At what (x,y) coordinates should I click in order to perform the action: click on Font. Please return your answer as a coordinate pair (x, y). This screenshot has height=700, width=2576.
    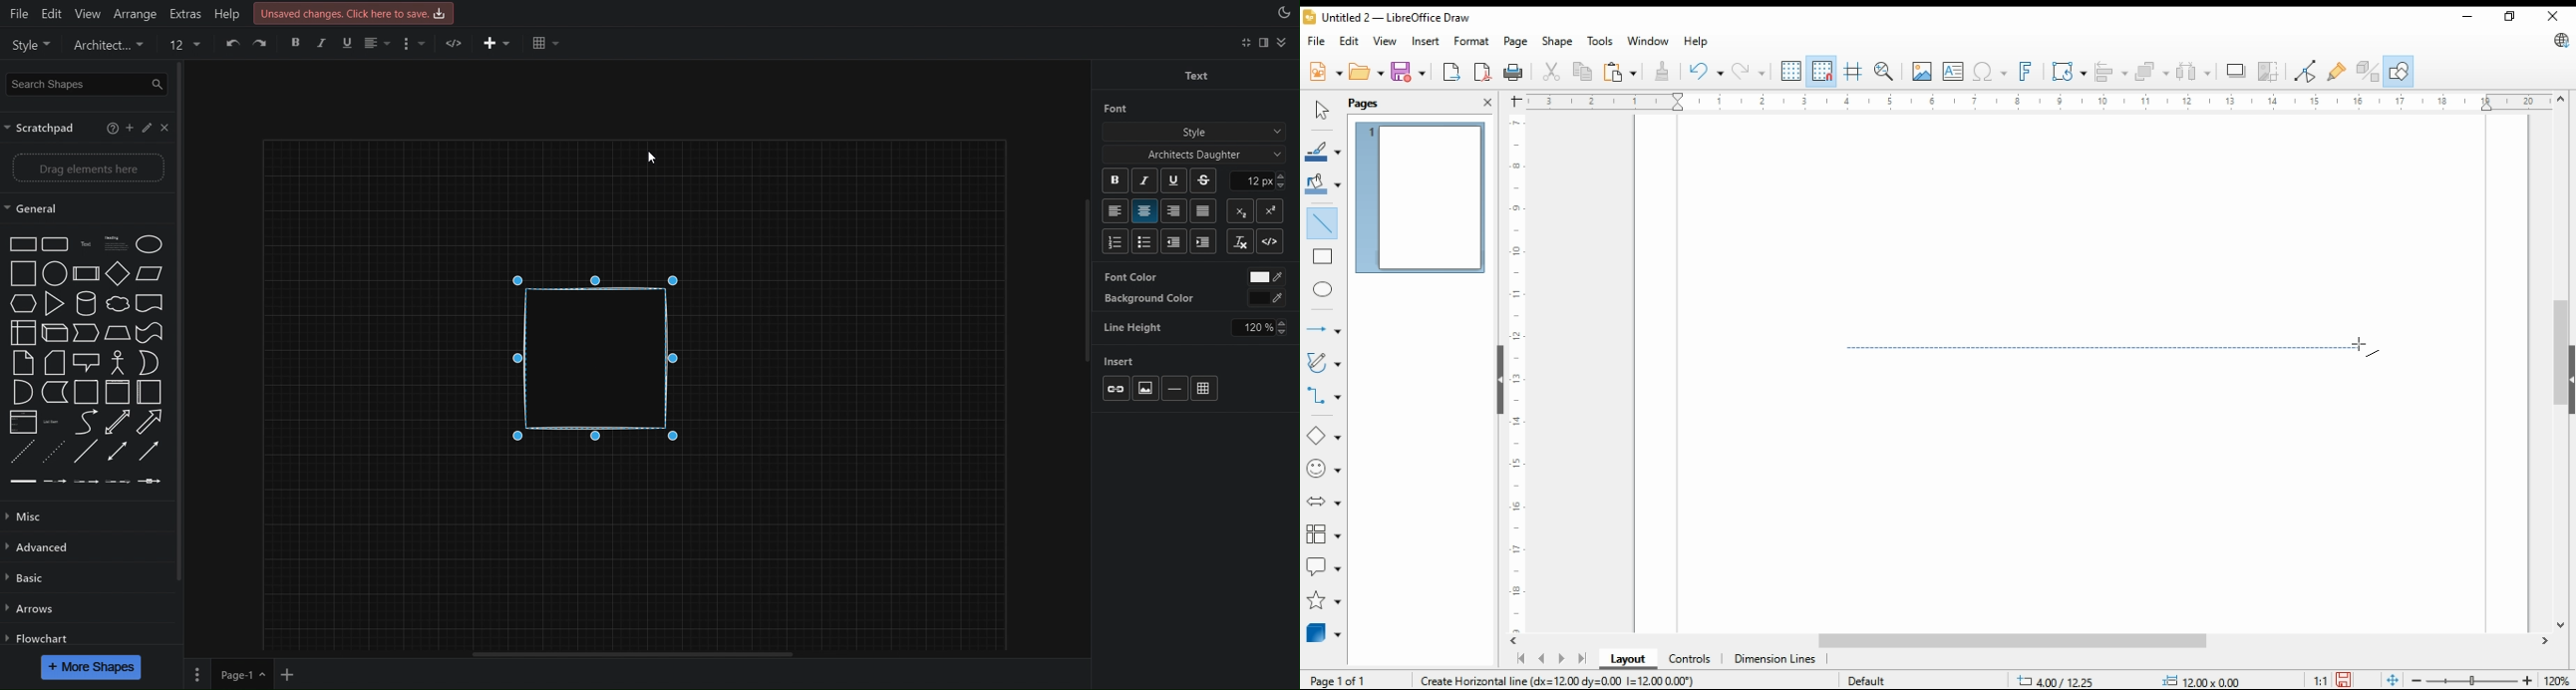
    Looking at the image, I should click on (1110, 108).